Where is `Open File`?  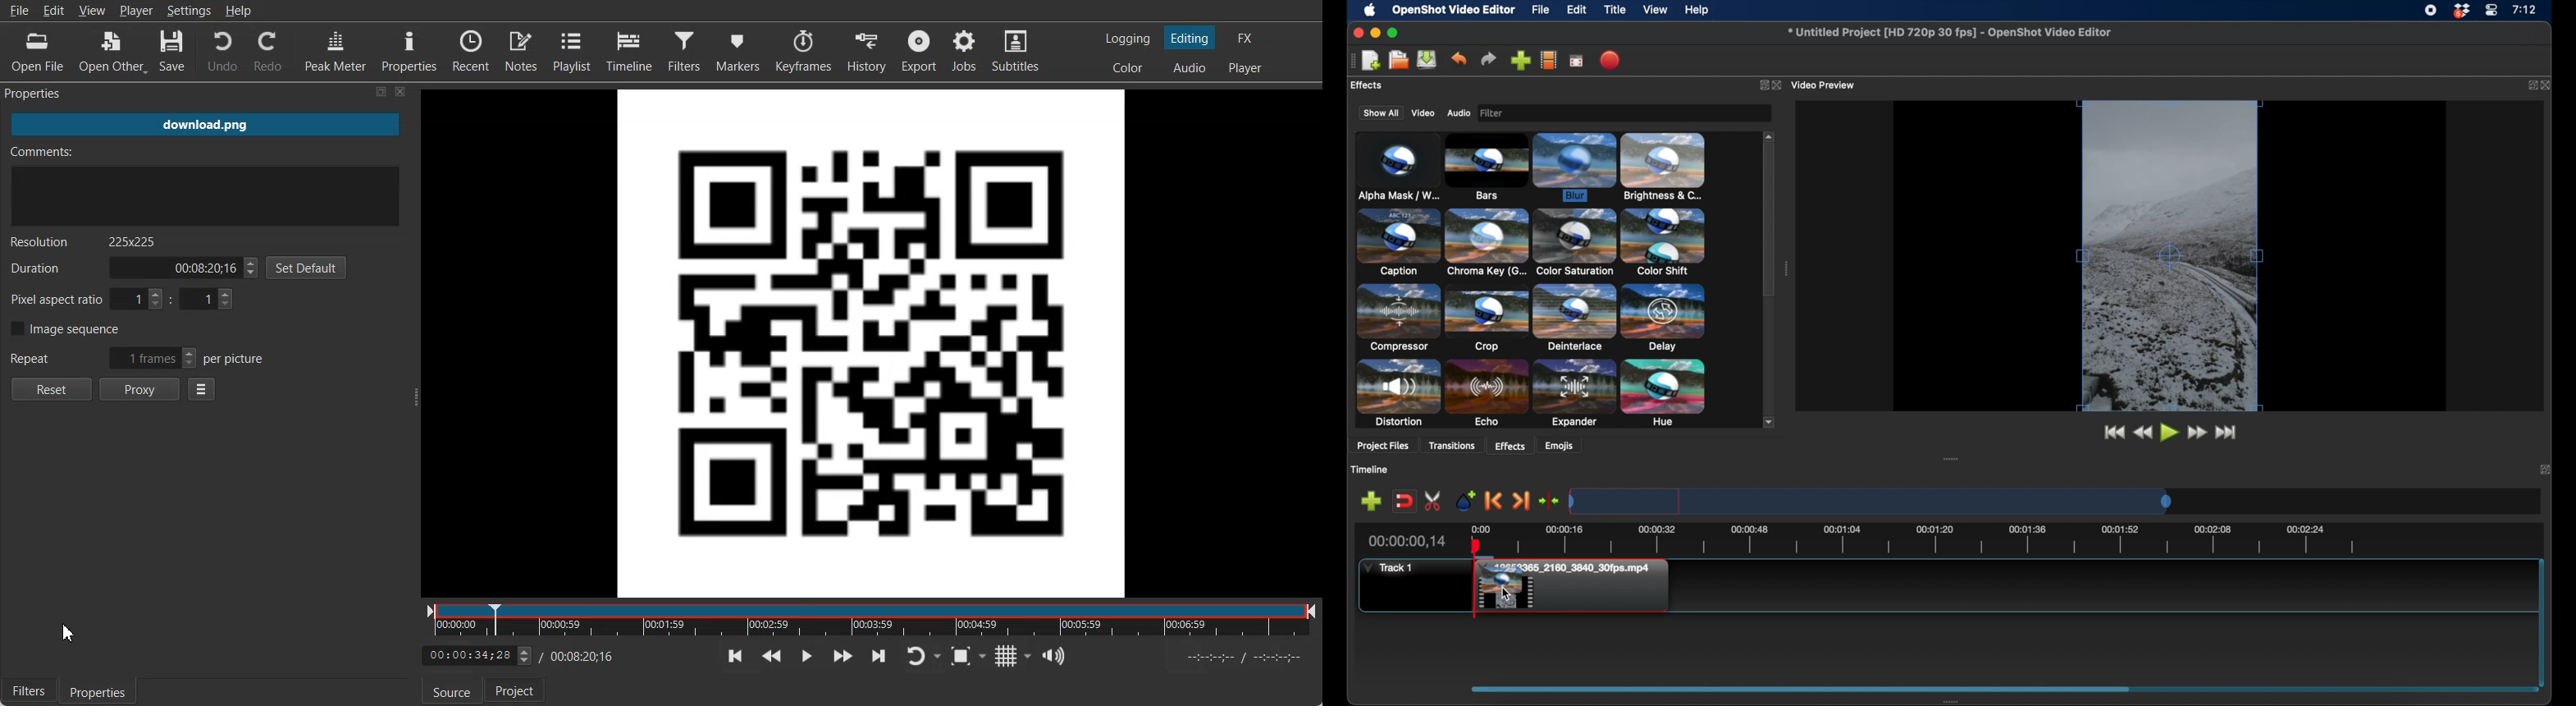 Open File is located at coordinates (37, 50).